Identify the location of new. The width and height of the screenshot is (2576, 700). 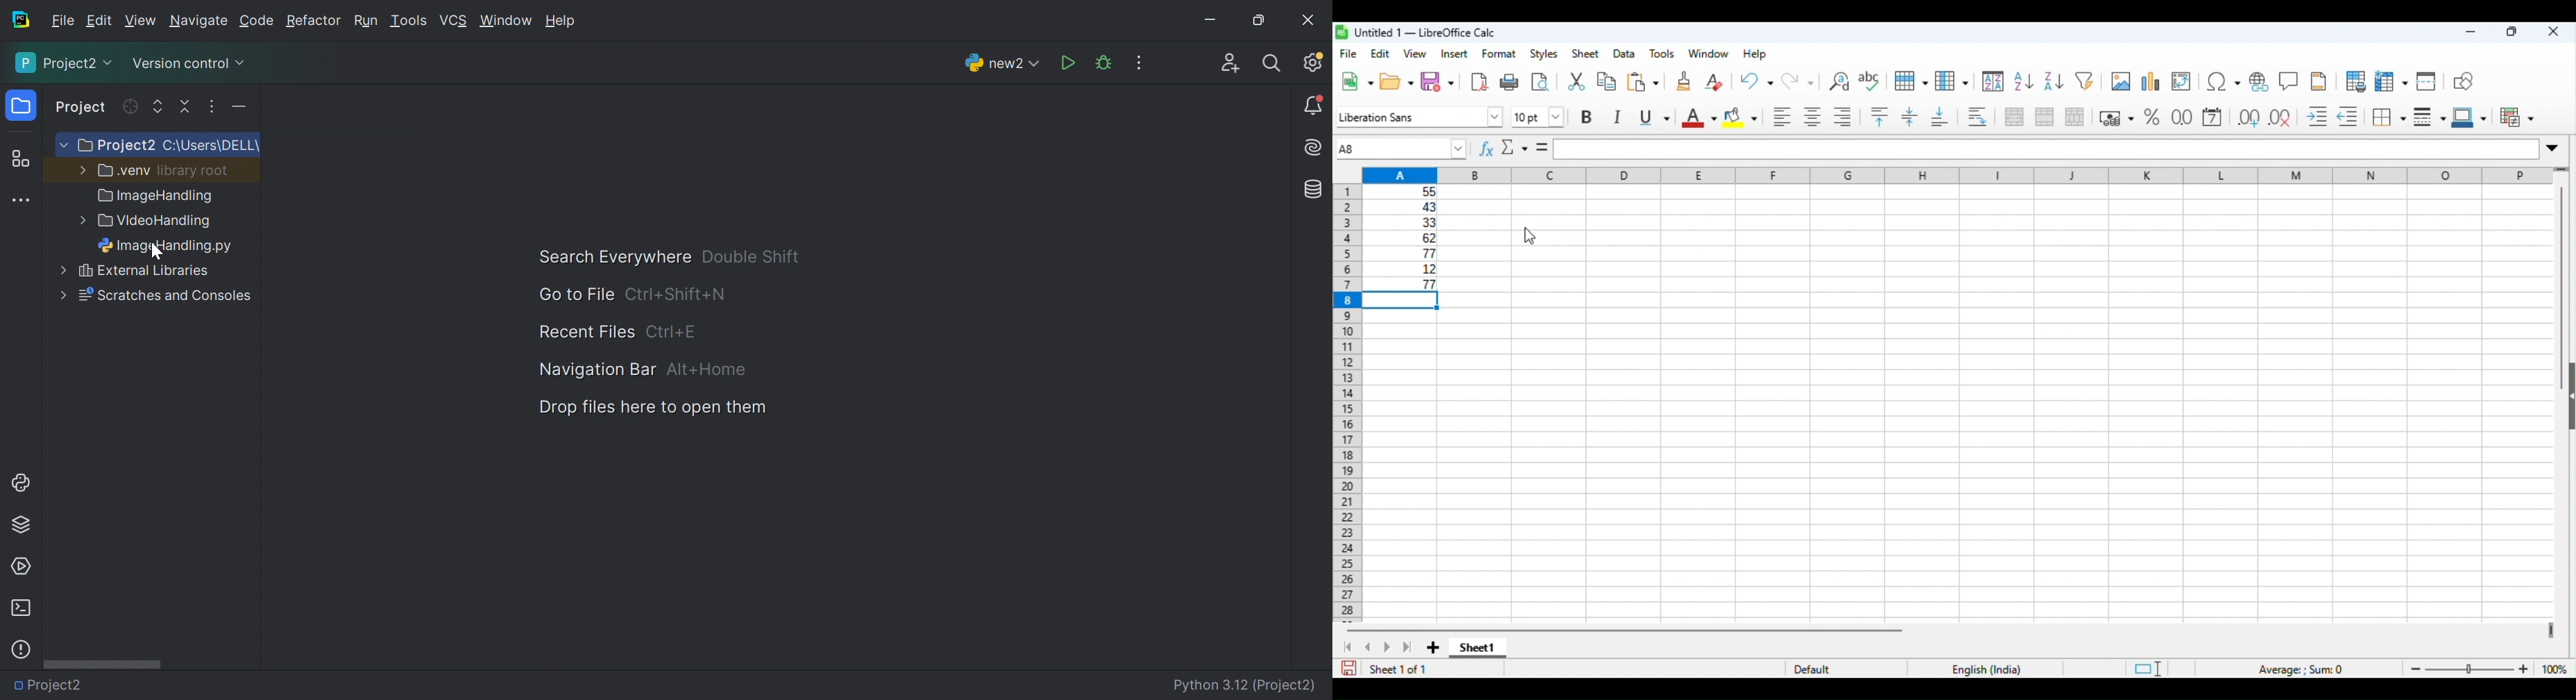
(1357, 82).